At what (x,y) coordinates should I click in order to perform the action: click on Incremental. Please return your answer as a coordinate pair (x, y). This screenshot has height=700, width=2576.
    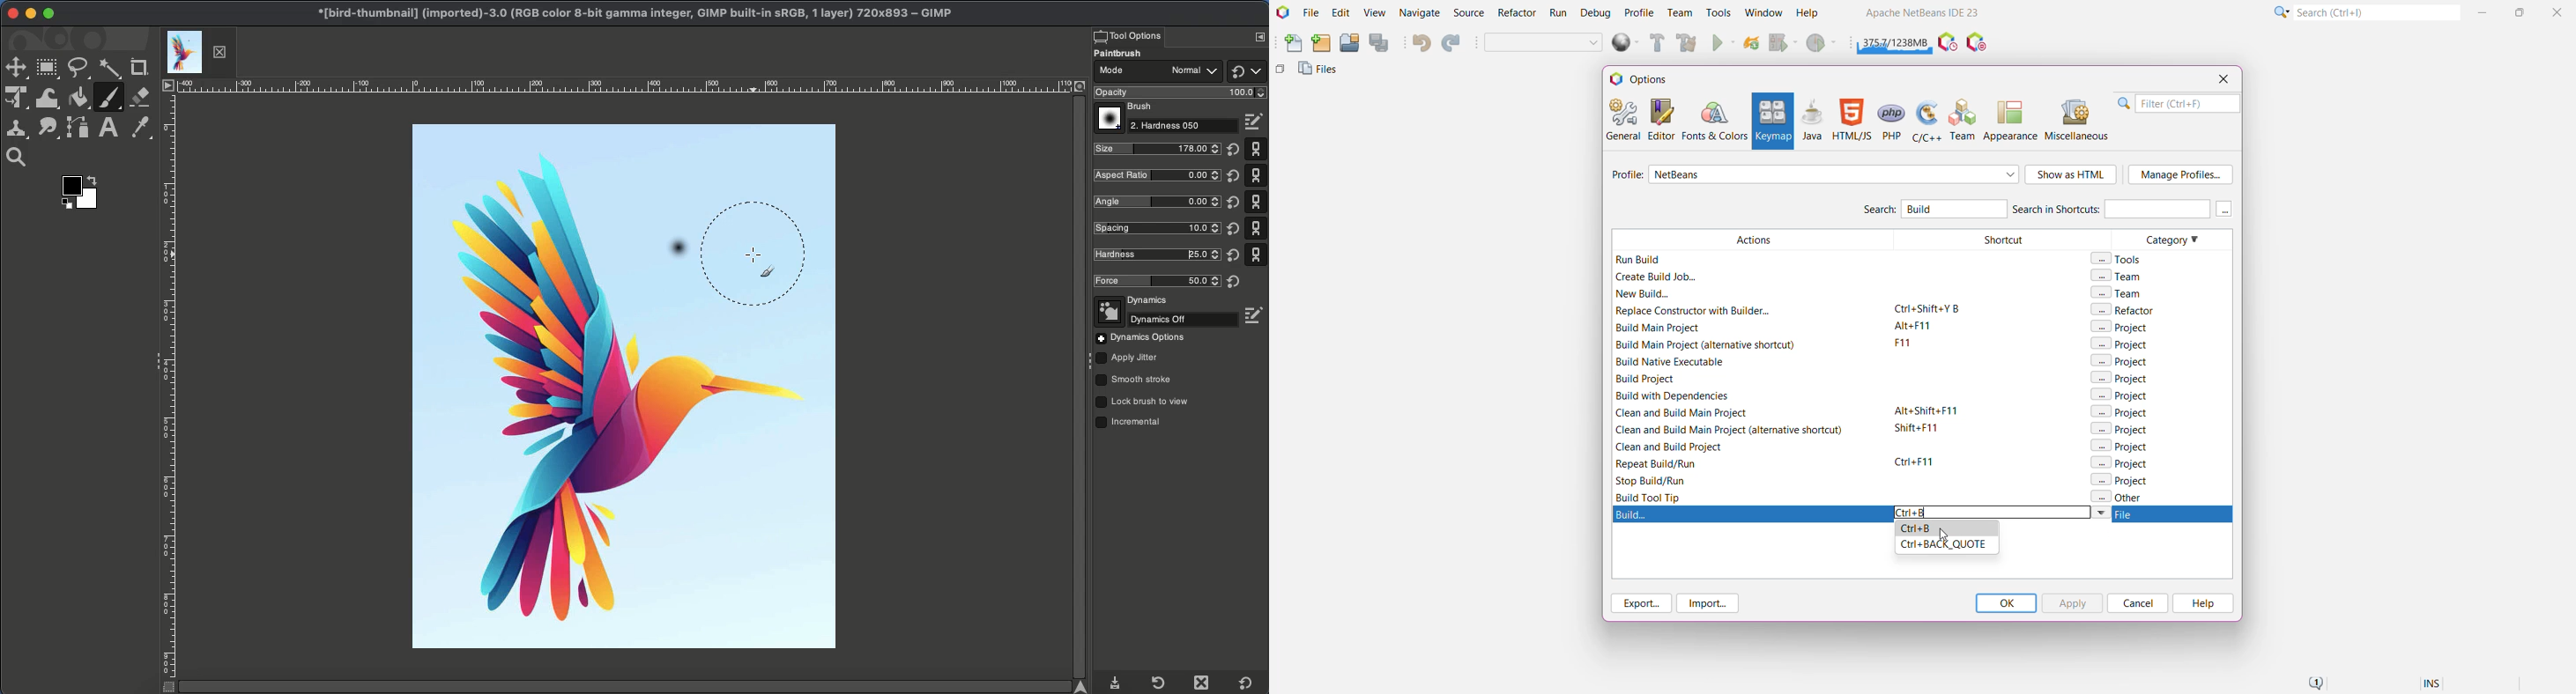
    Looking at the image, I should click on (1132, 424).